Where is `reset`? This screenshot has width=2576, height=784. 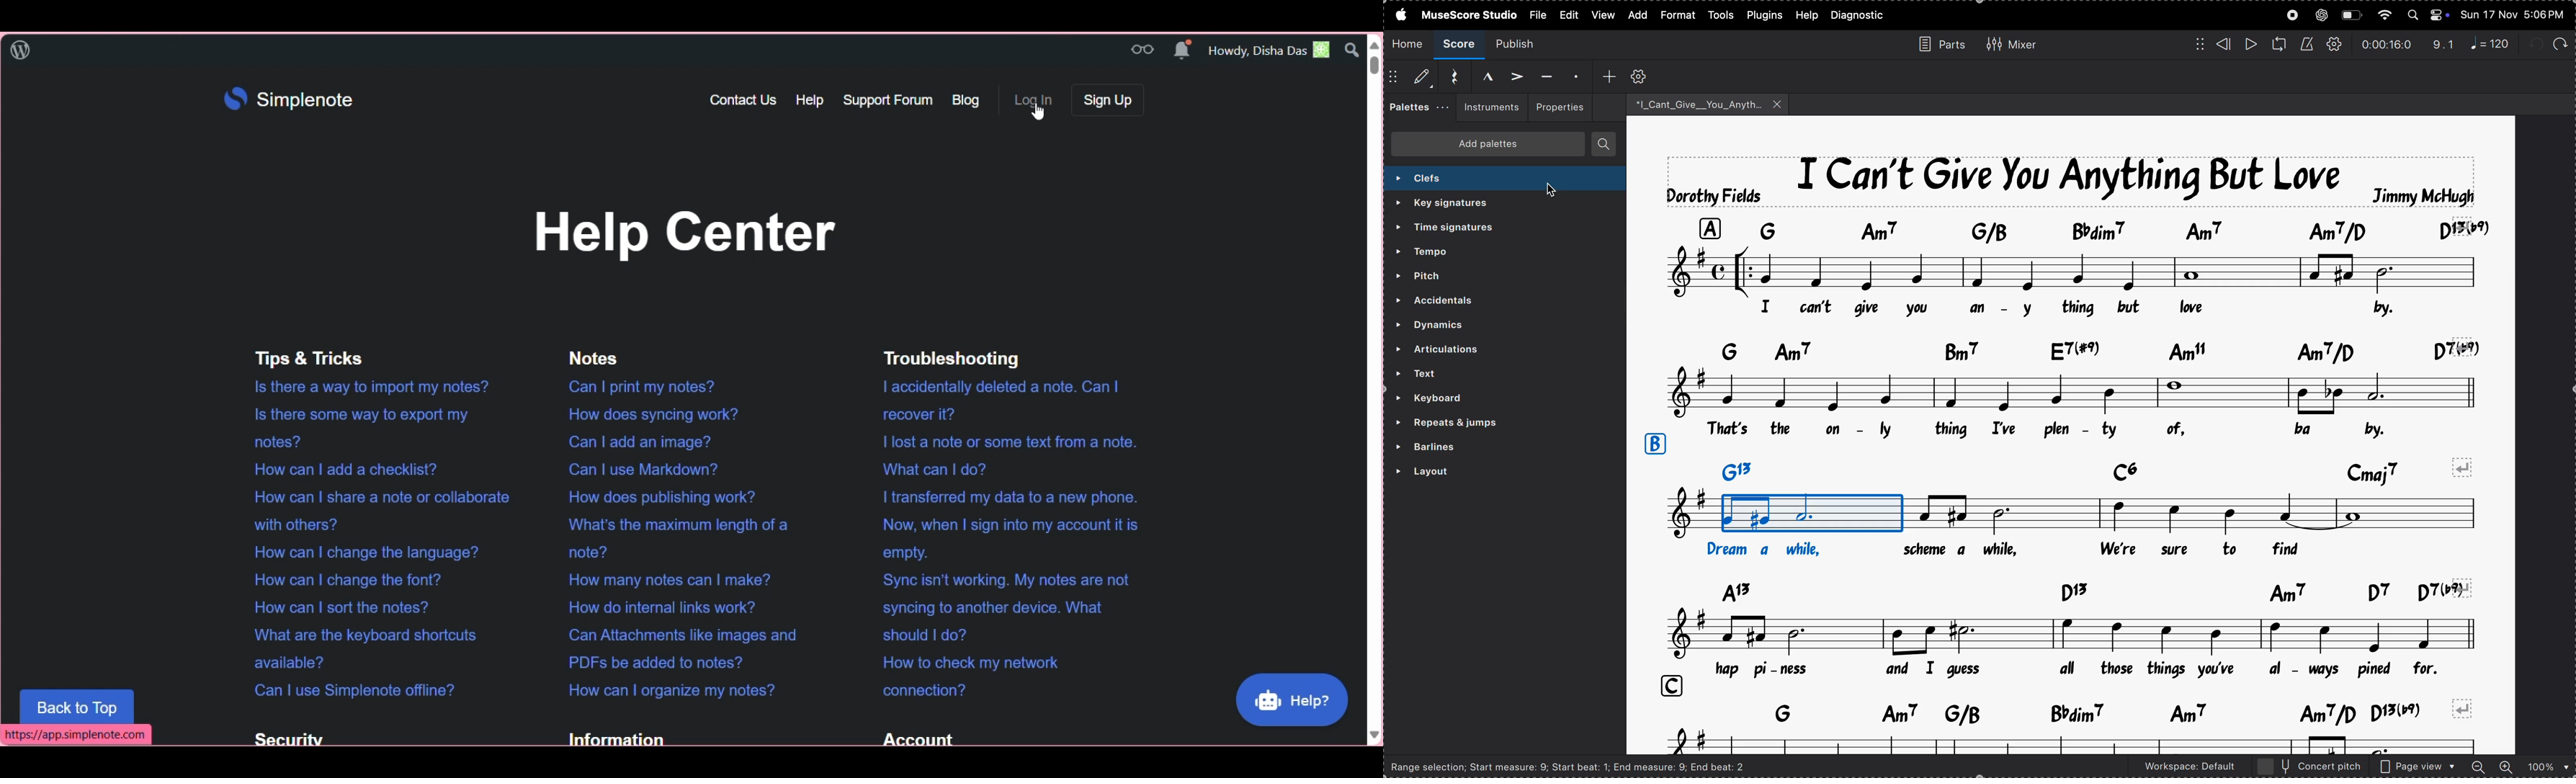
reset is located at coordinates (1451, 76).